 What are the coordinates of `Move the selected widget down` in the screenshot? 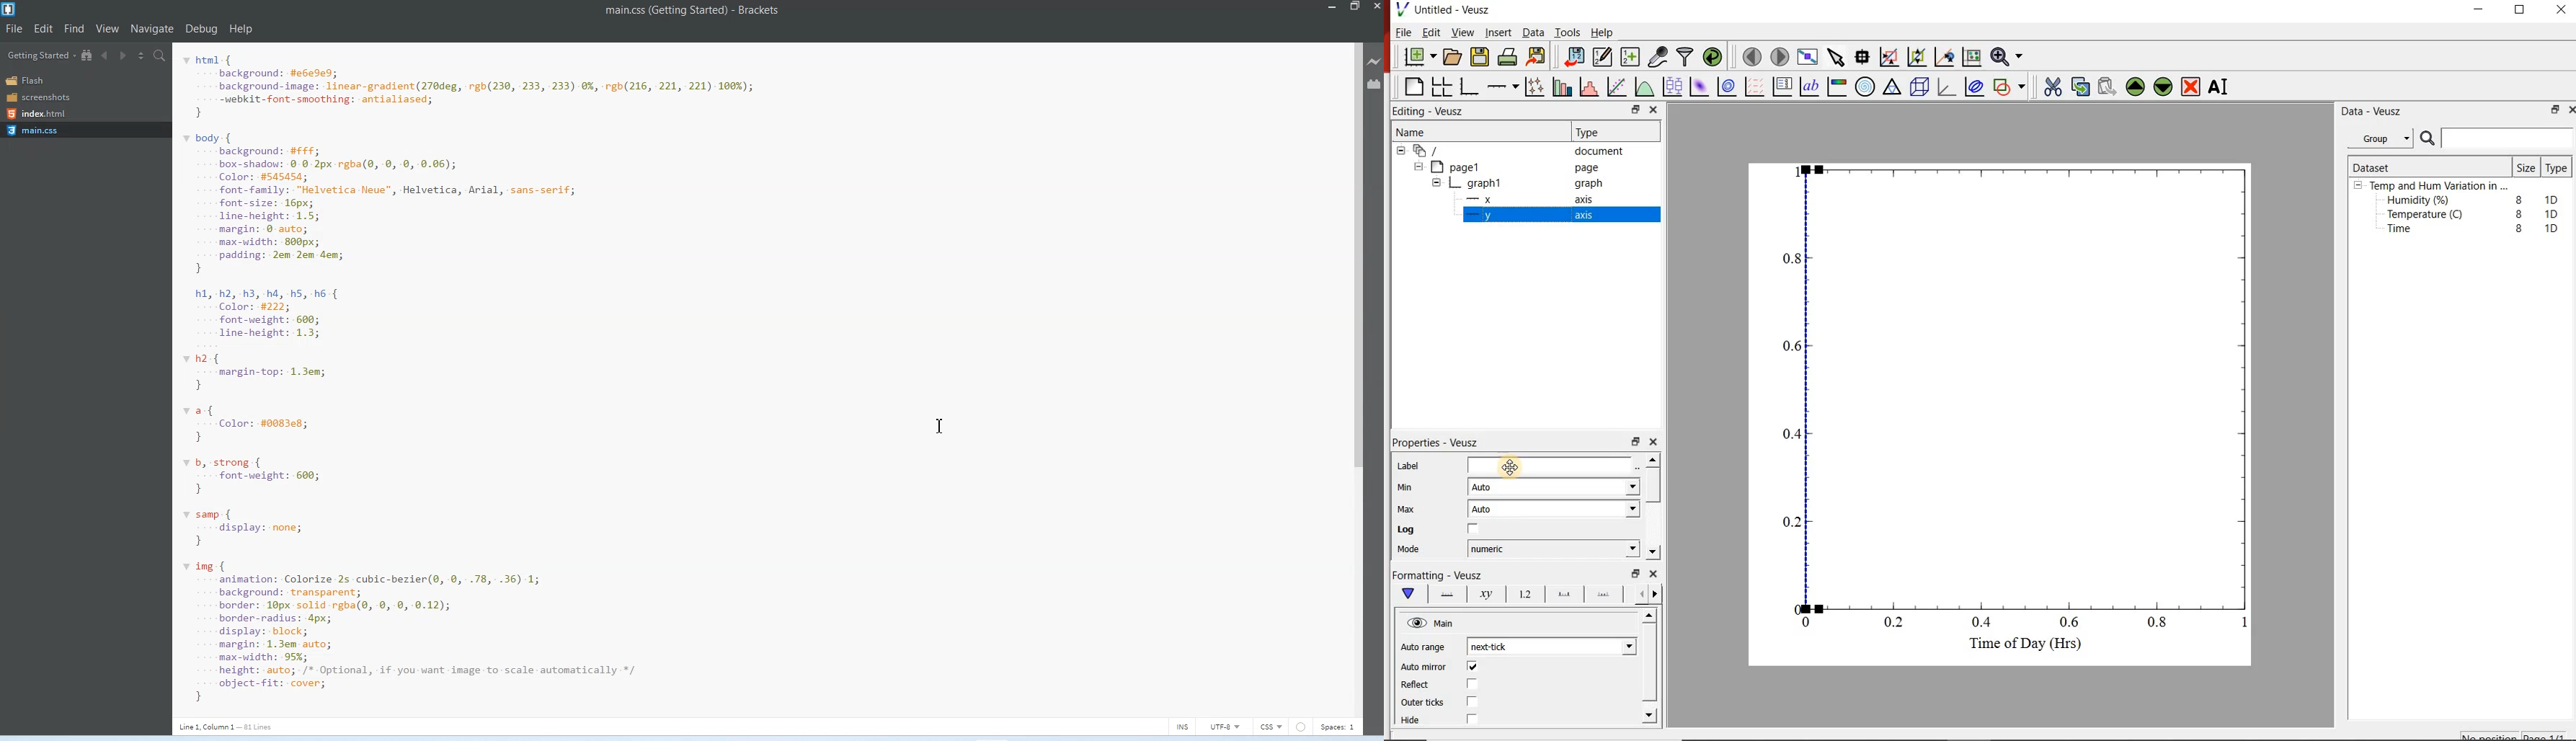 It's located at (2165, 87).